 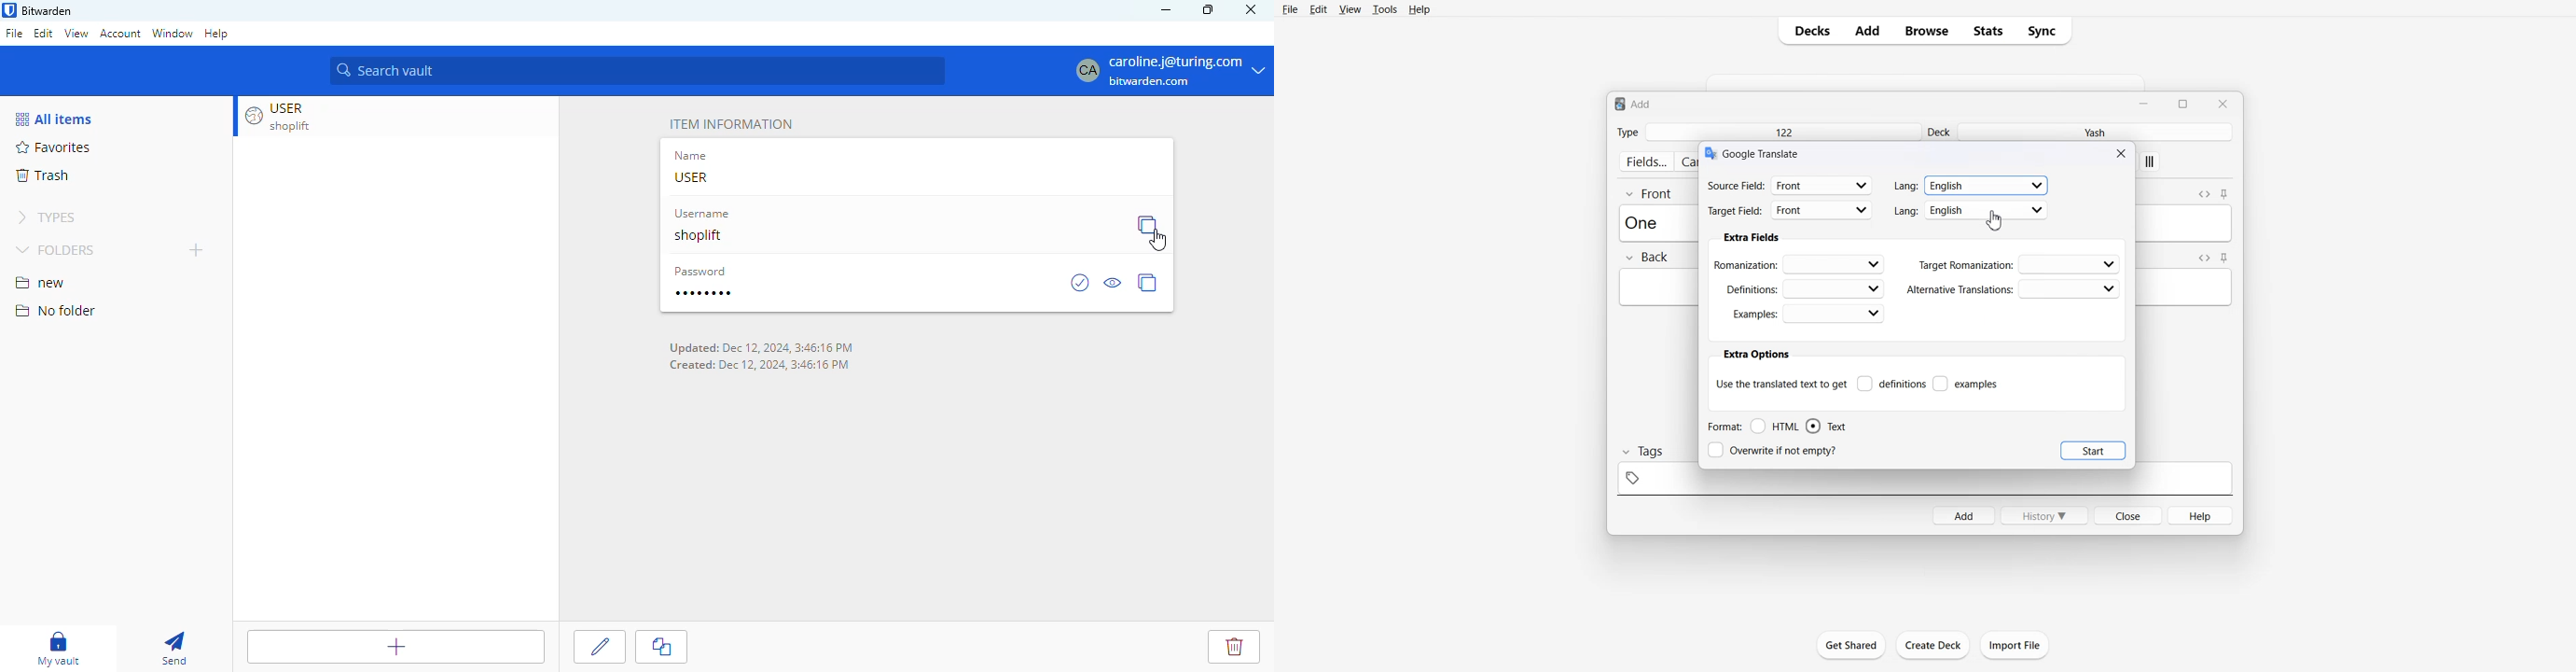 I want to click on Sync, so click(x=2046, y=31).